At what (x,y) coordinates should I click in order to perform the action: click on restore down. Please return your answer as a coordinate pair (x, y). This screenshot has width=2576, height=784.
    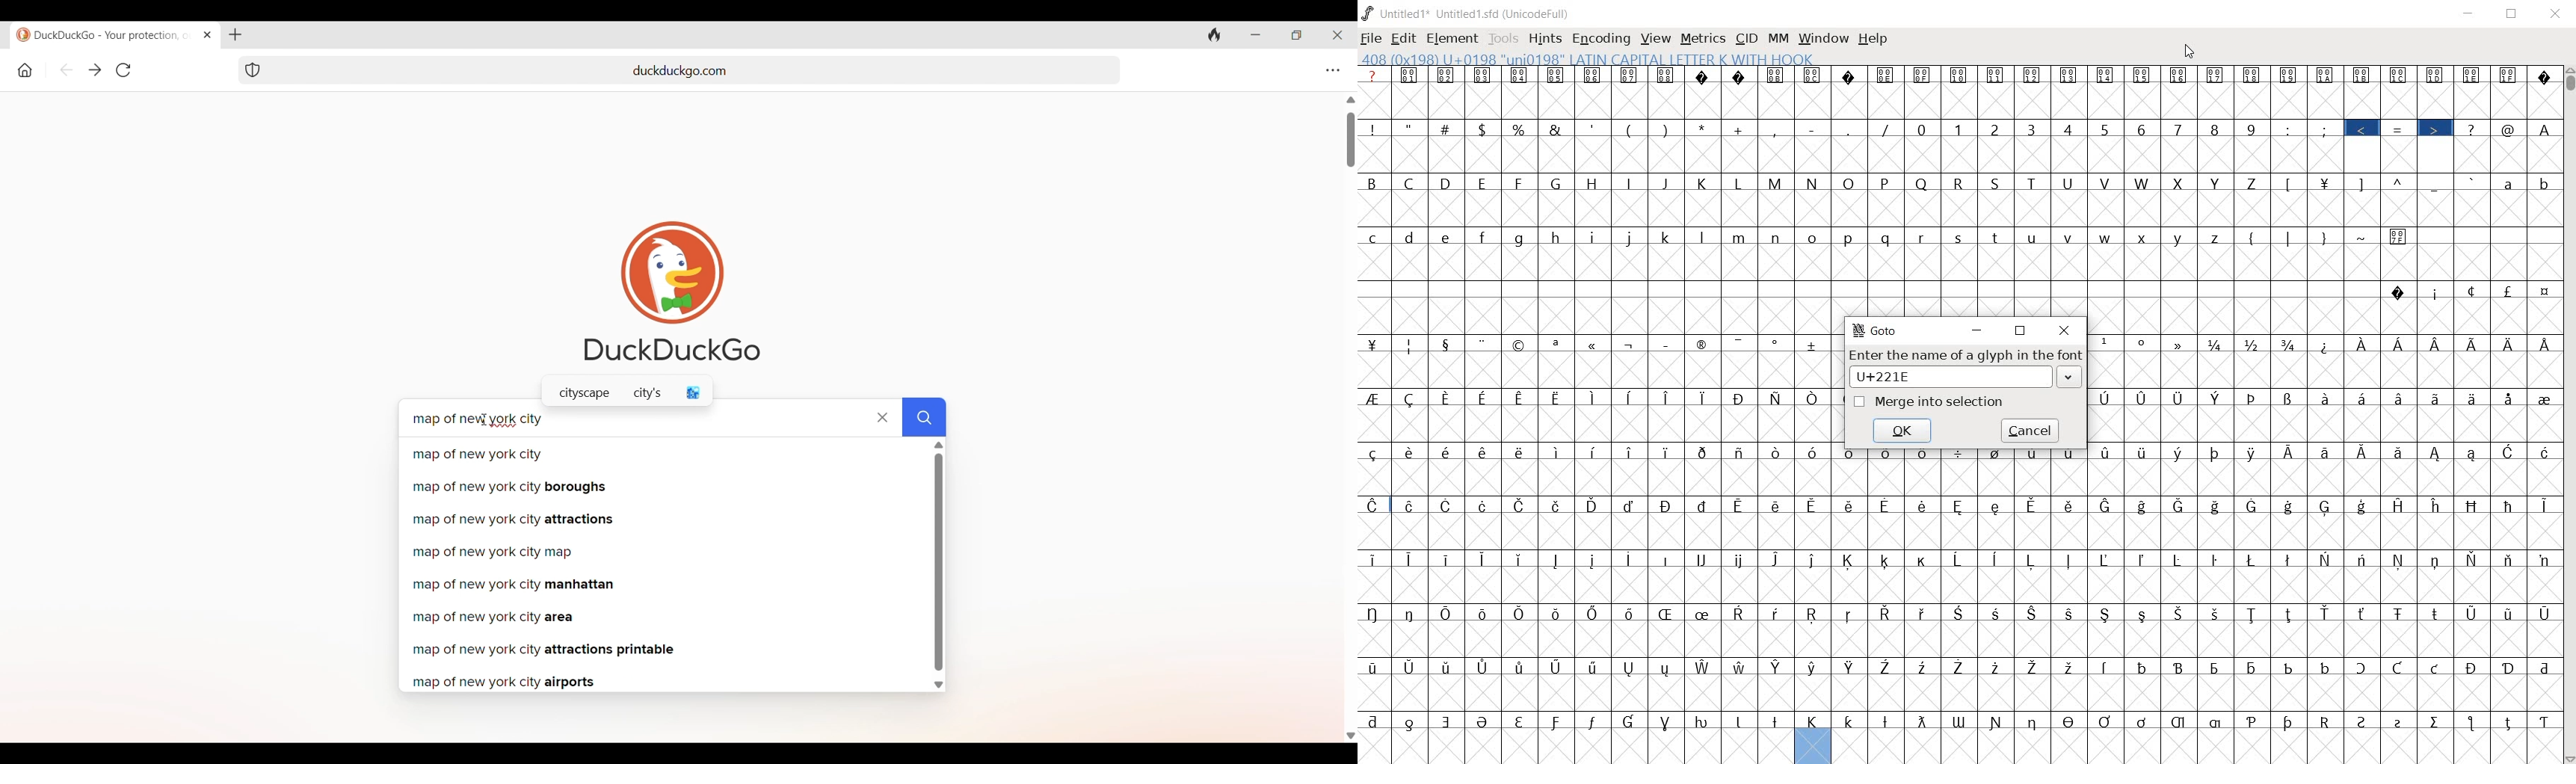
    Looking at the image, I should click on (2024, 333).